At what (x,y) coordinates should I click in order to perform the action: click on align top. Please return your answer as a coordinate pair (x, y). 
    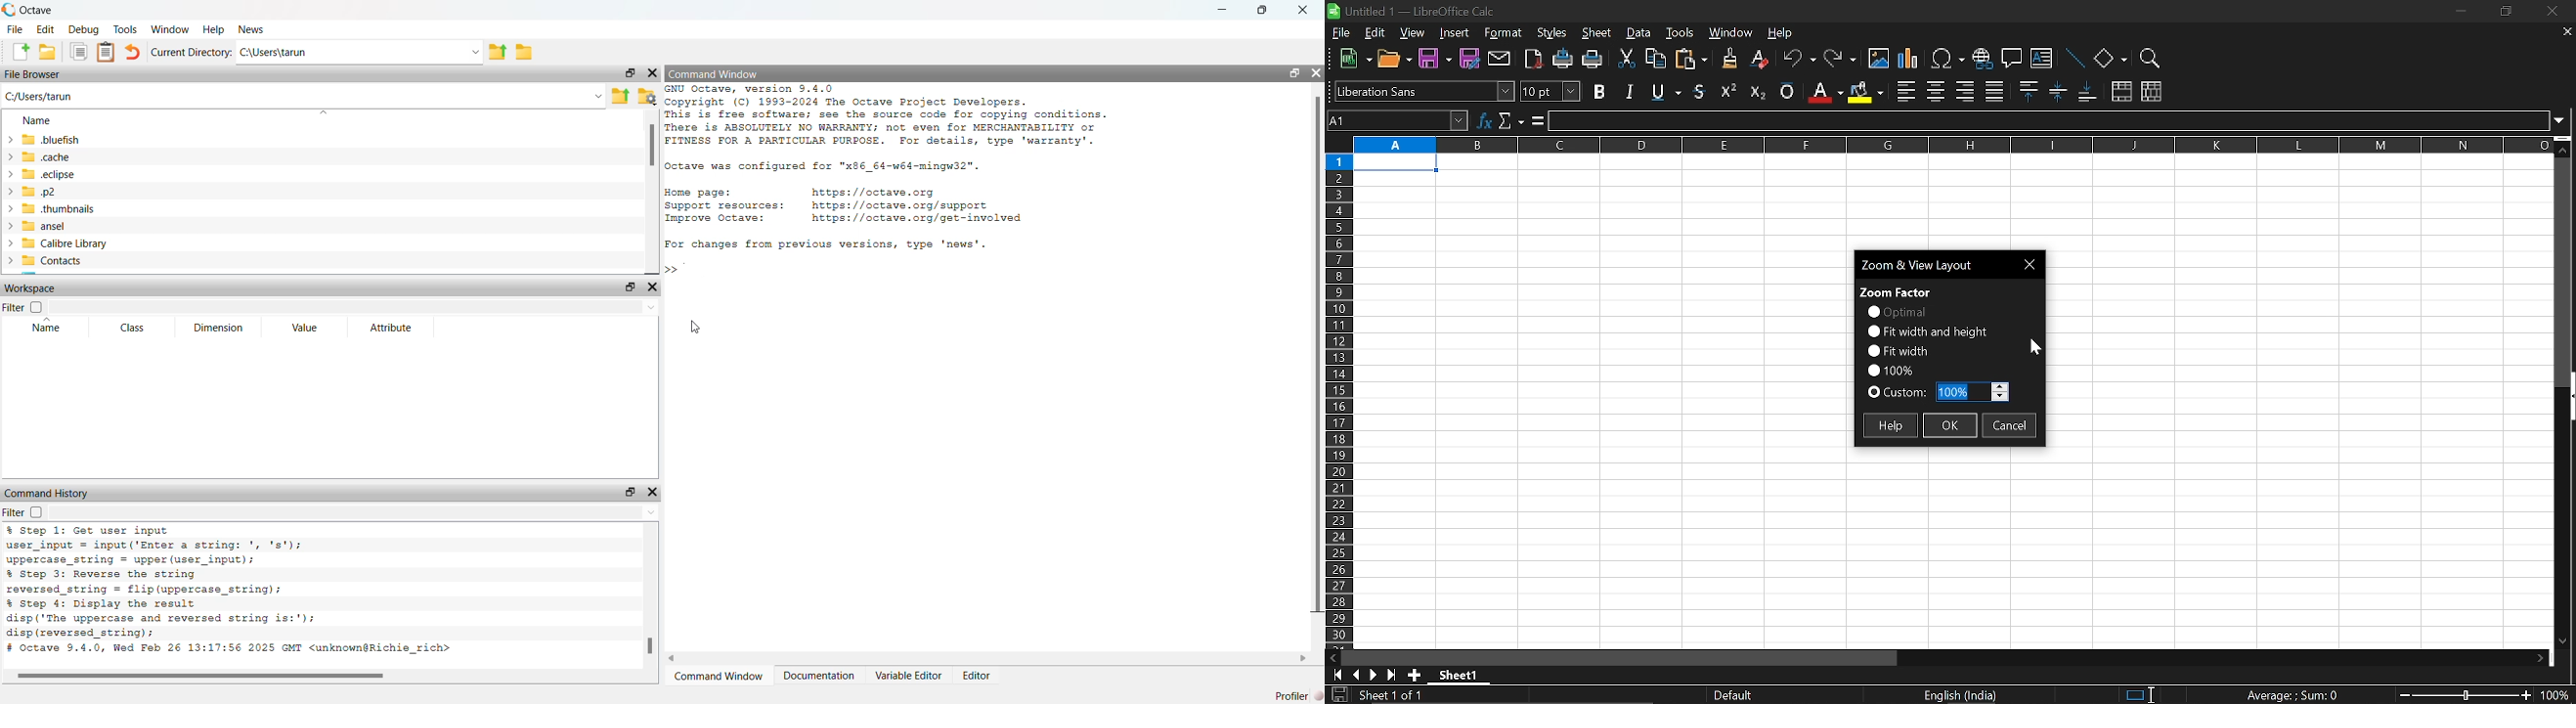
    Looking at the image, I should click on (2027, 91).